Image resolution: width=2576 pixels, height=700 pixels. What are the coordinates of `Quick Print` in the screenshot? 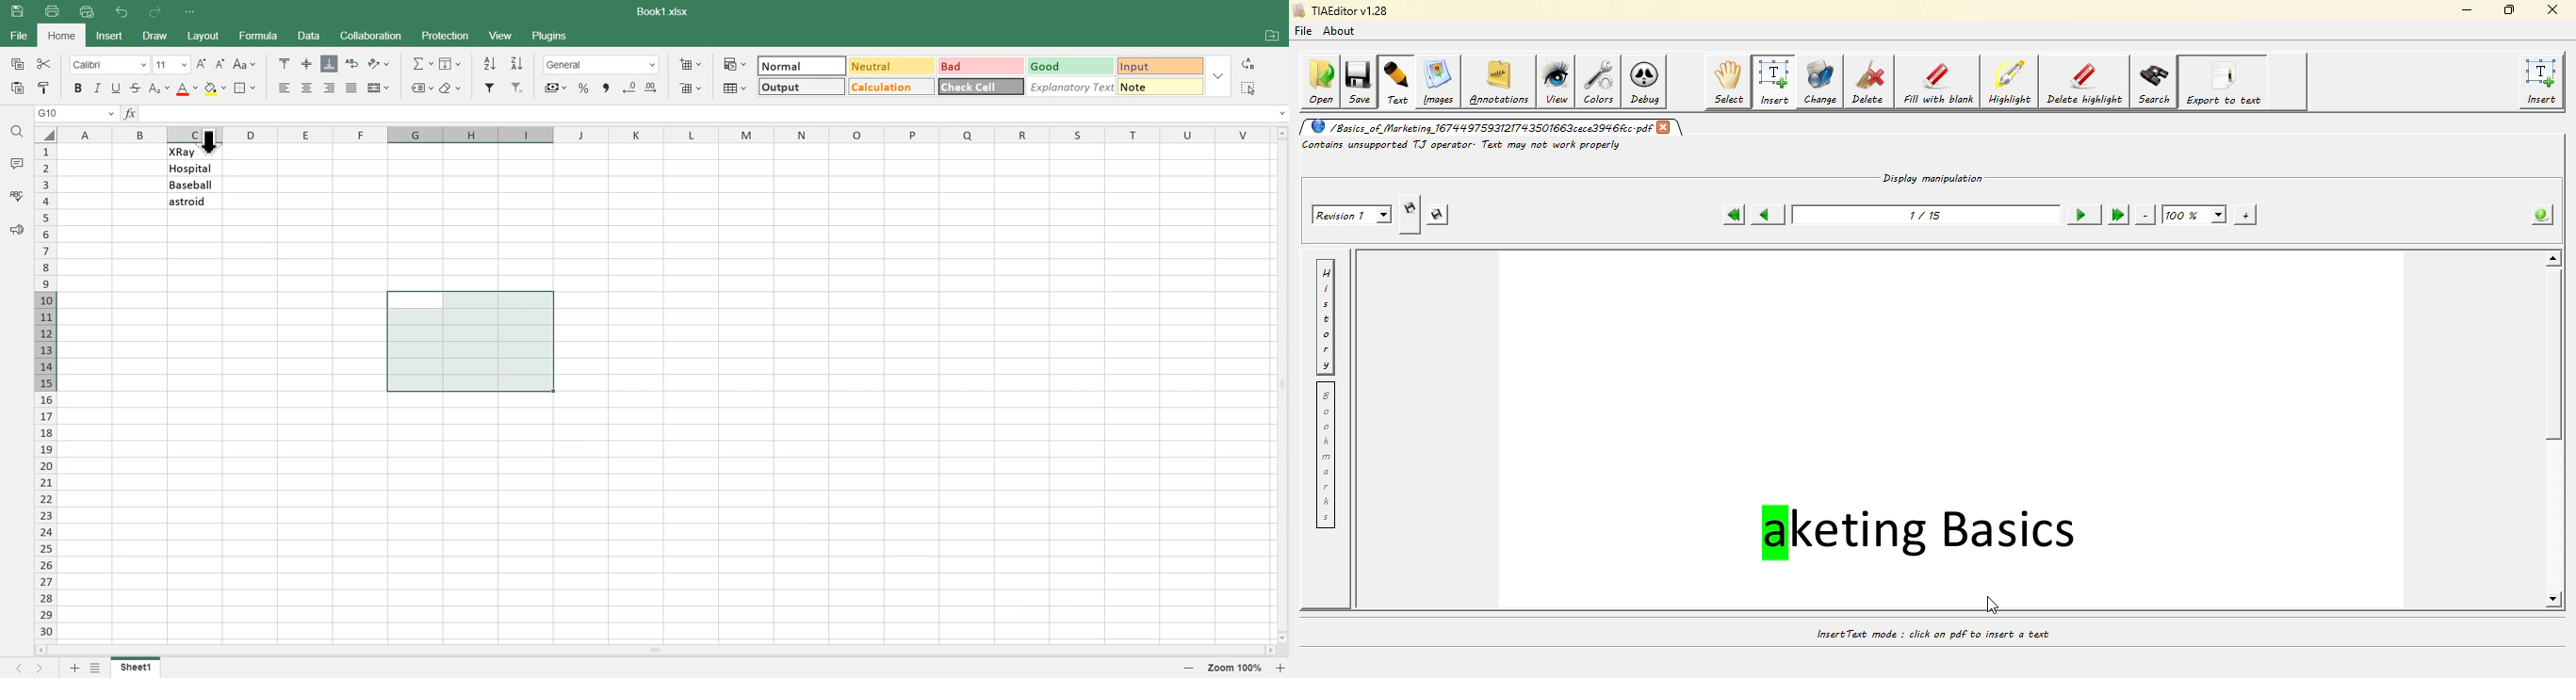 It's located at (87, 12).